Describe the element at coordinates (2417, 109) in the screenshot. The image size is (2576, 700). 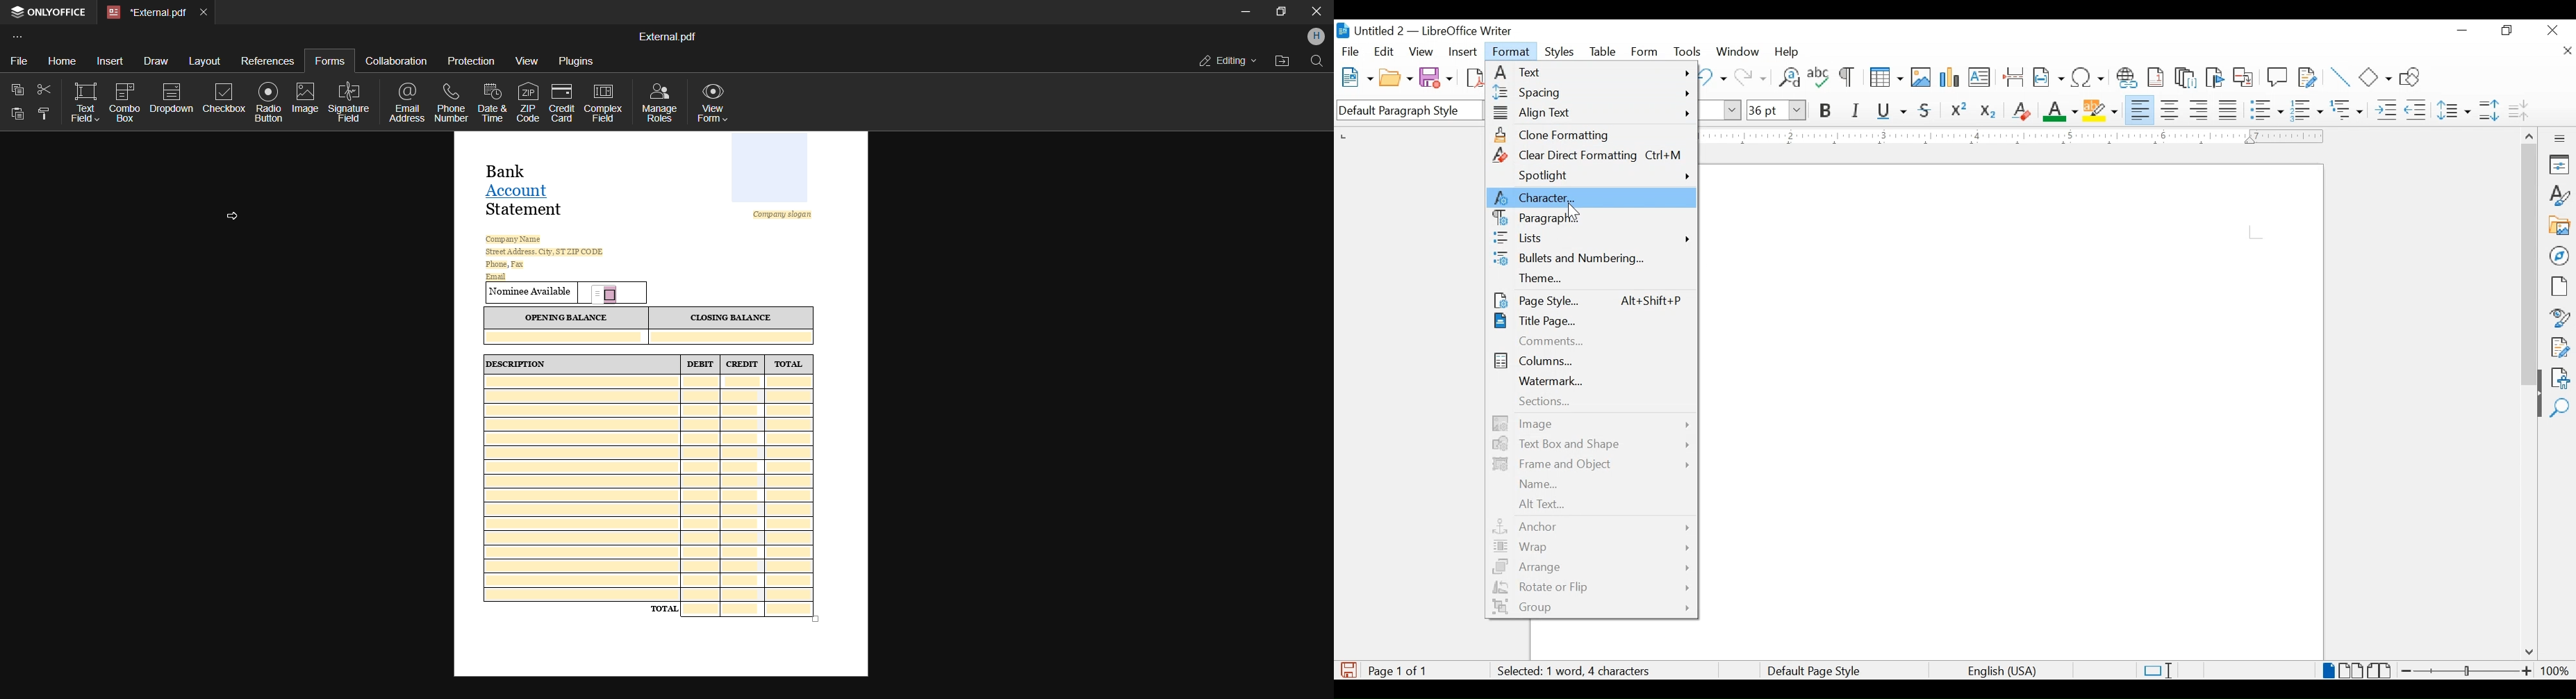
I see `decrease indent` at that location.